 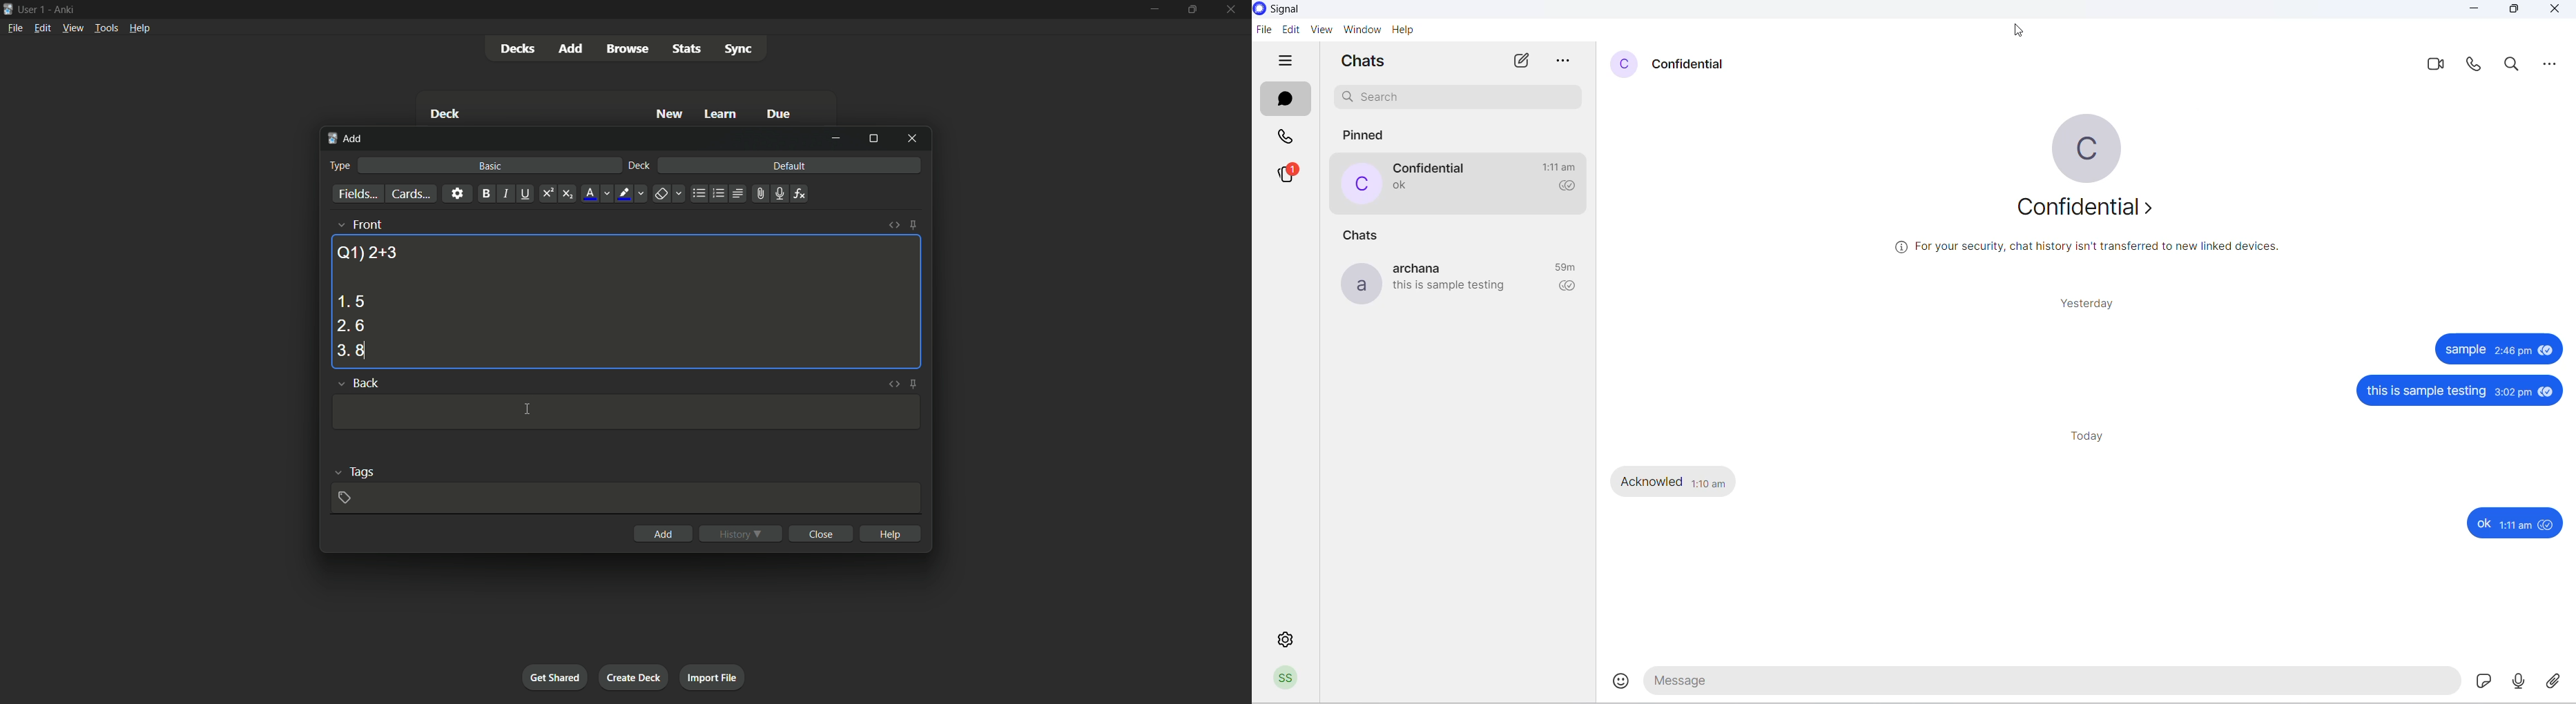 What do you see at coordinates (1694, 66) in the screenshot?
I see `contact name` at bounding box center [1694, 66].